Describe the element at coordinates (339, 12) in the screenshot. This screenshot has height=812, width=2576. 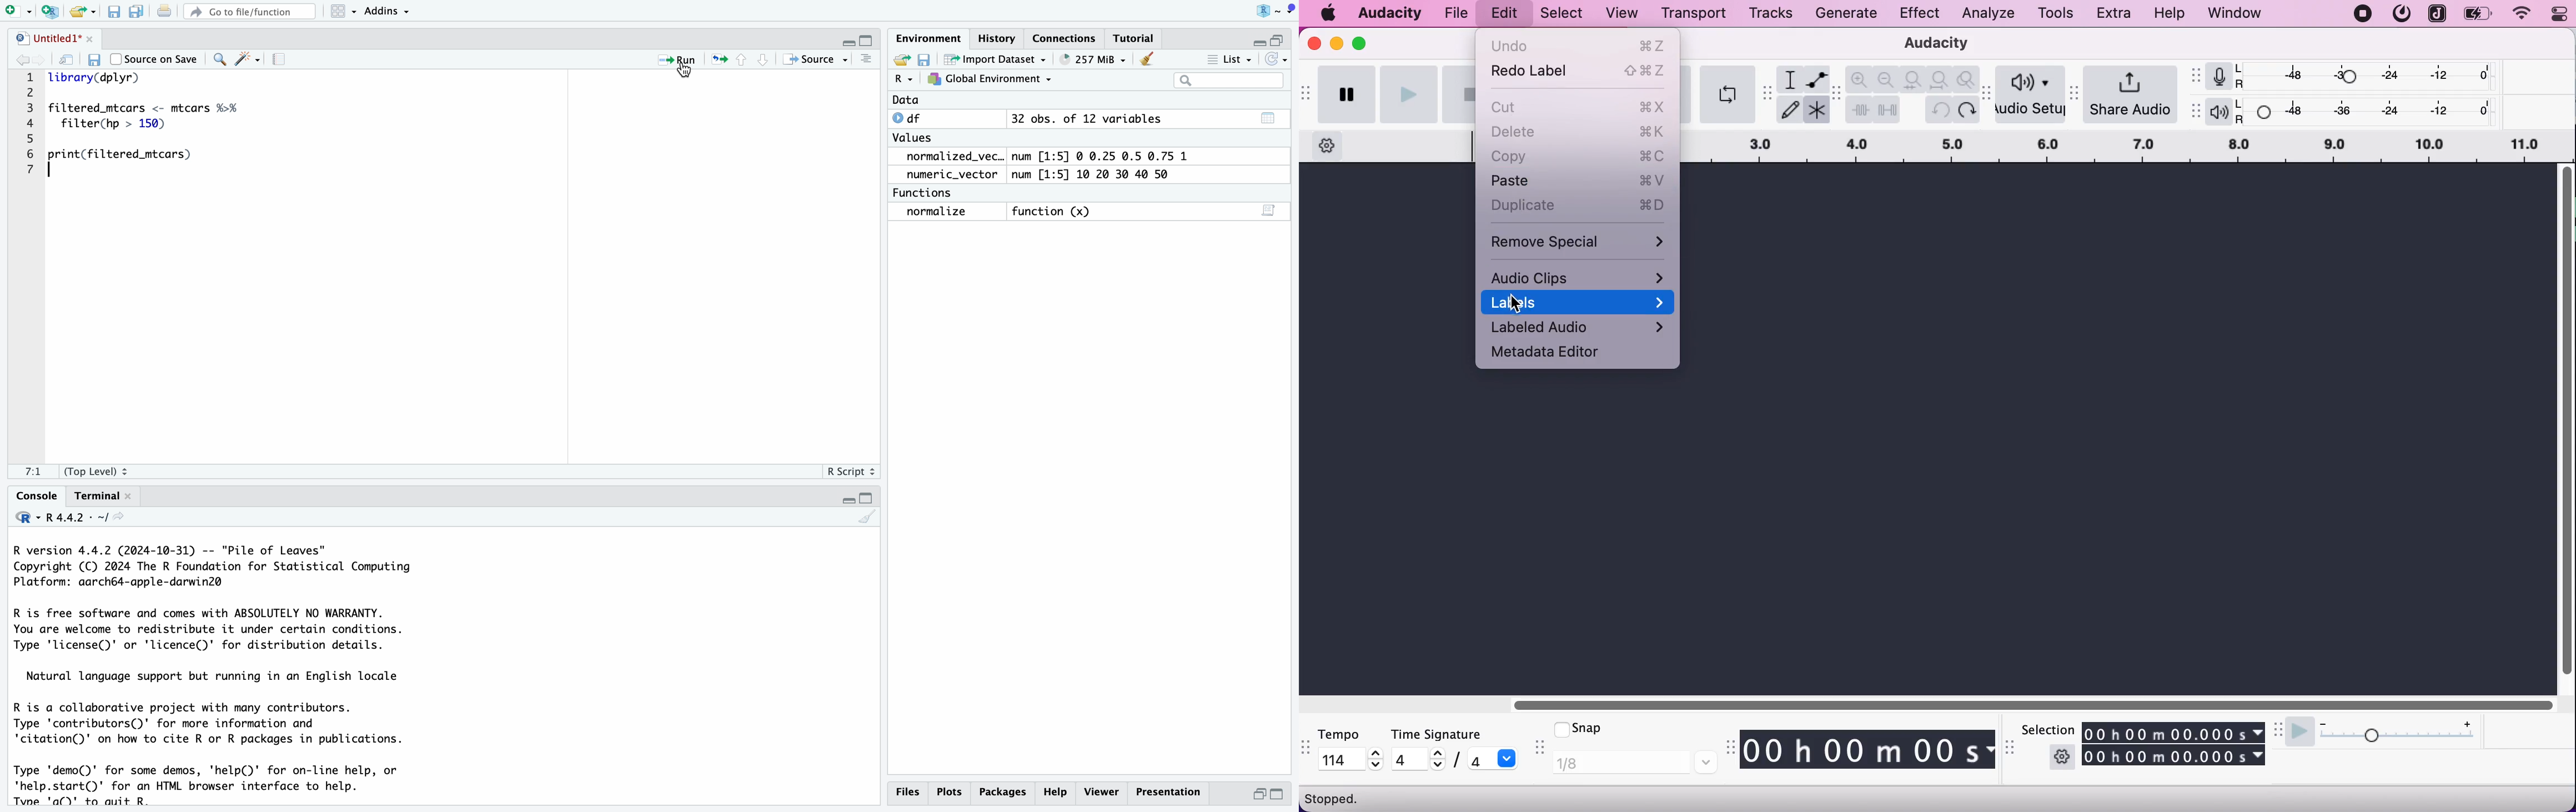
I see `Workspace panes` at that location.